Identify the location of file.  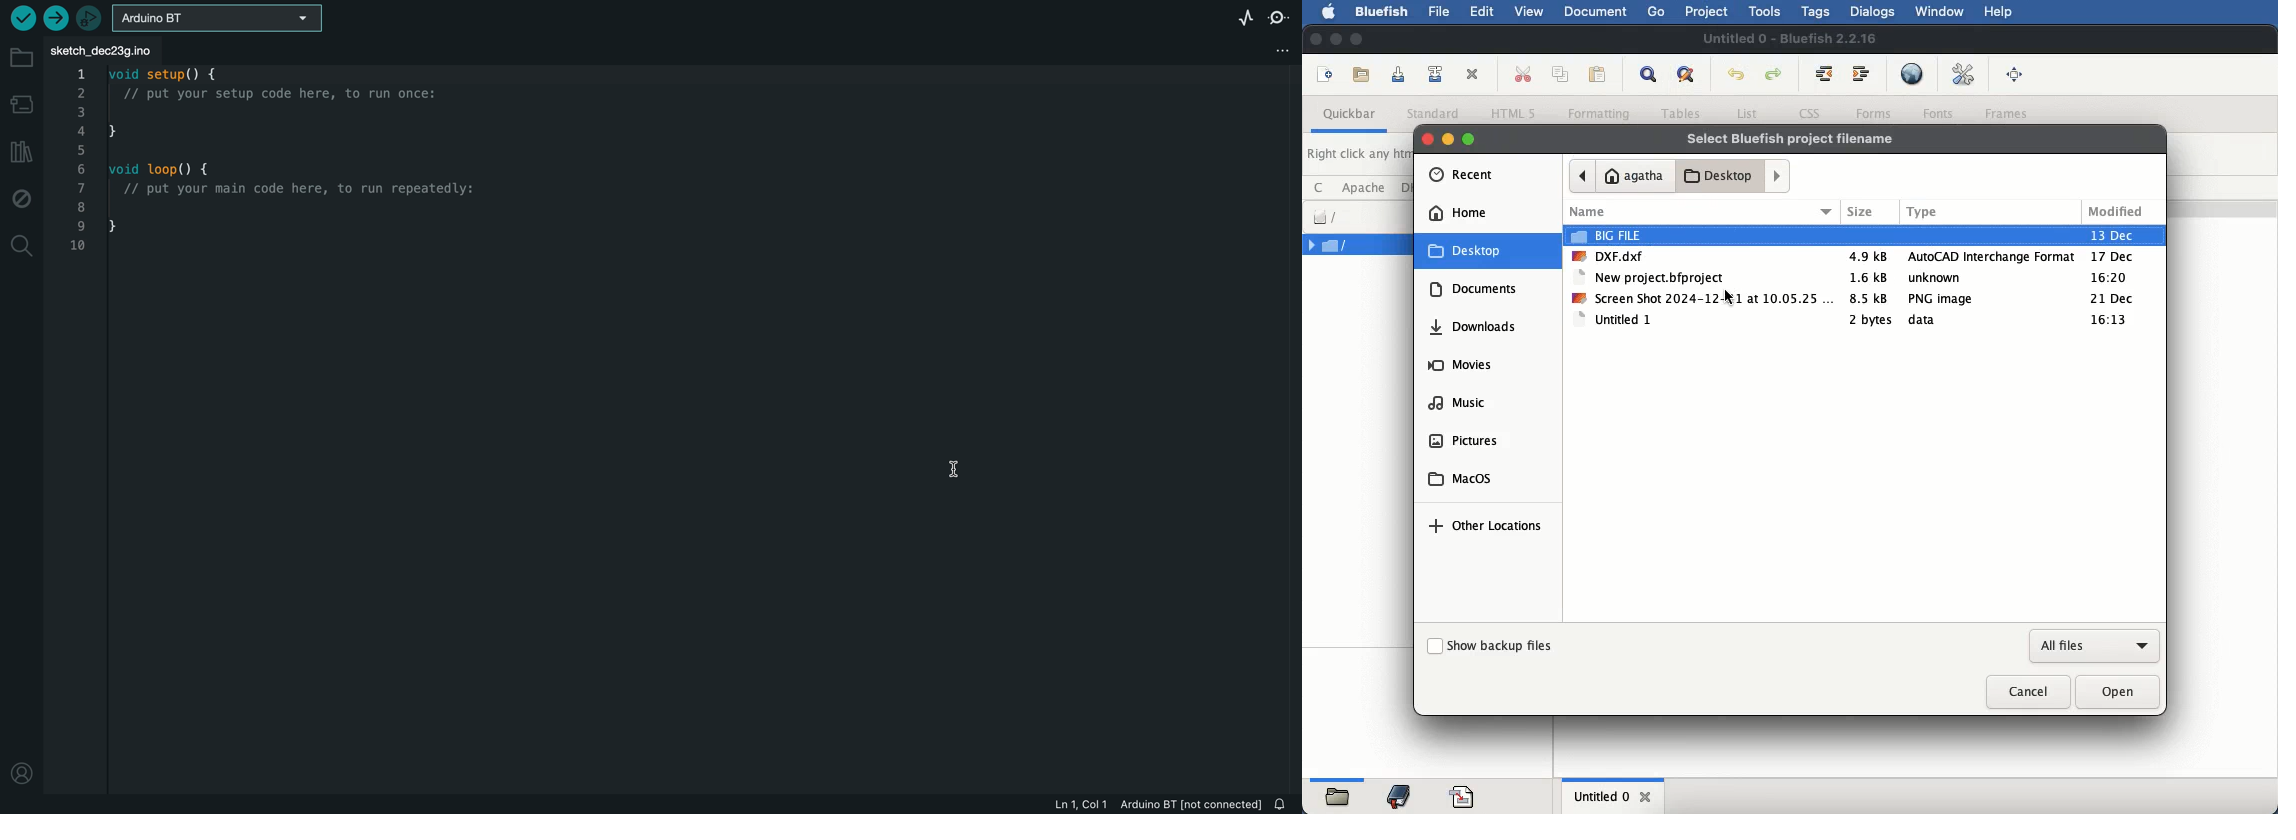
(1358, 245).